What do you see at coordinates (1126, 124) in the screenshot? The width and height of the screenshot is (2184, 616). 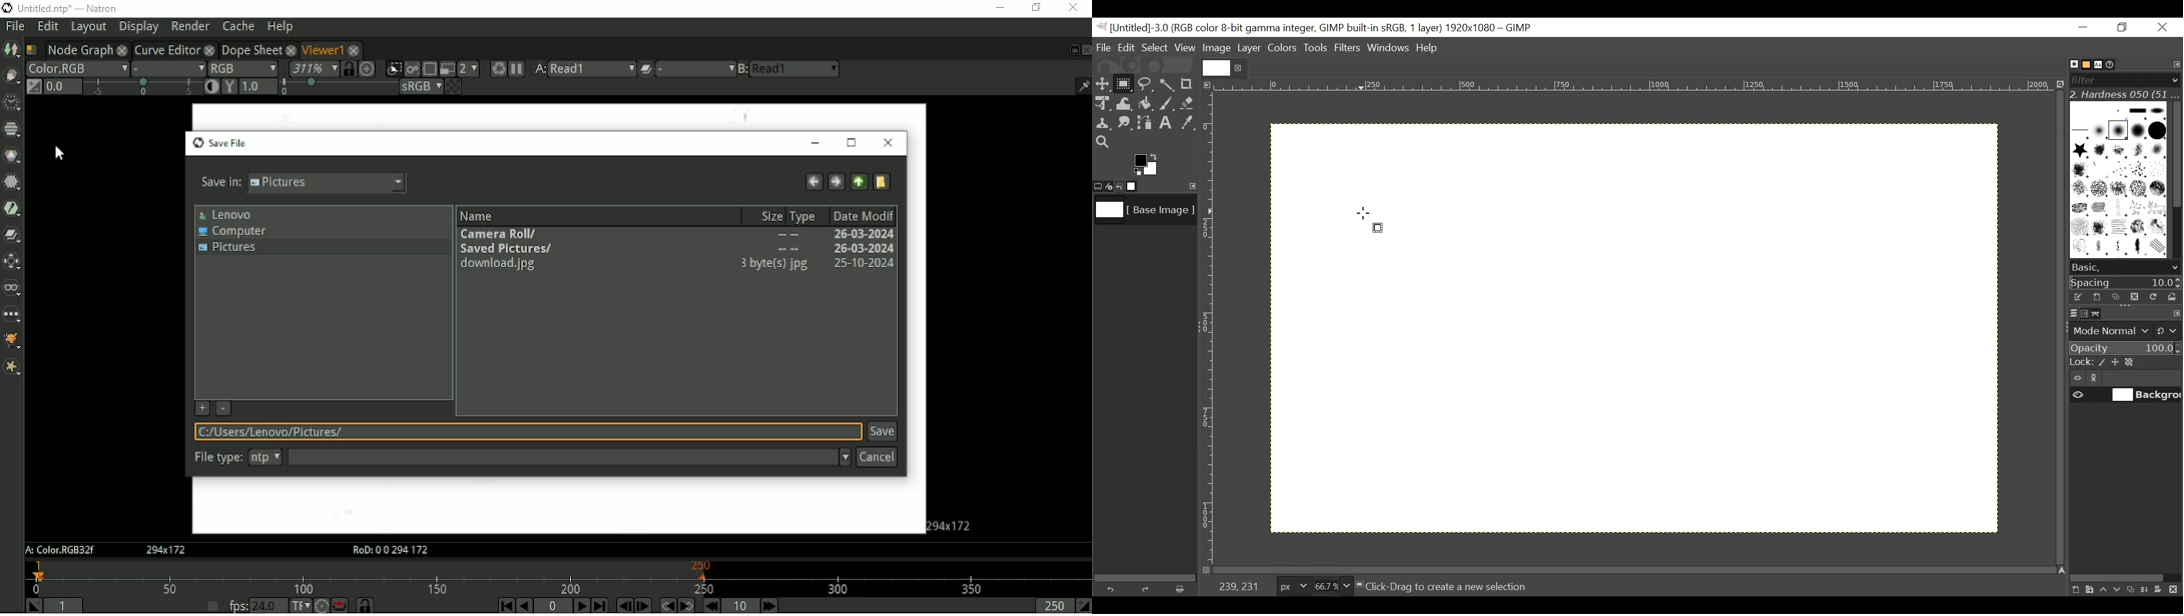 I see `Smudge tool` at bounding box center [1126, 124].